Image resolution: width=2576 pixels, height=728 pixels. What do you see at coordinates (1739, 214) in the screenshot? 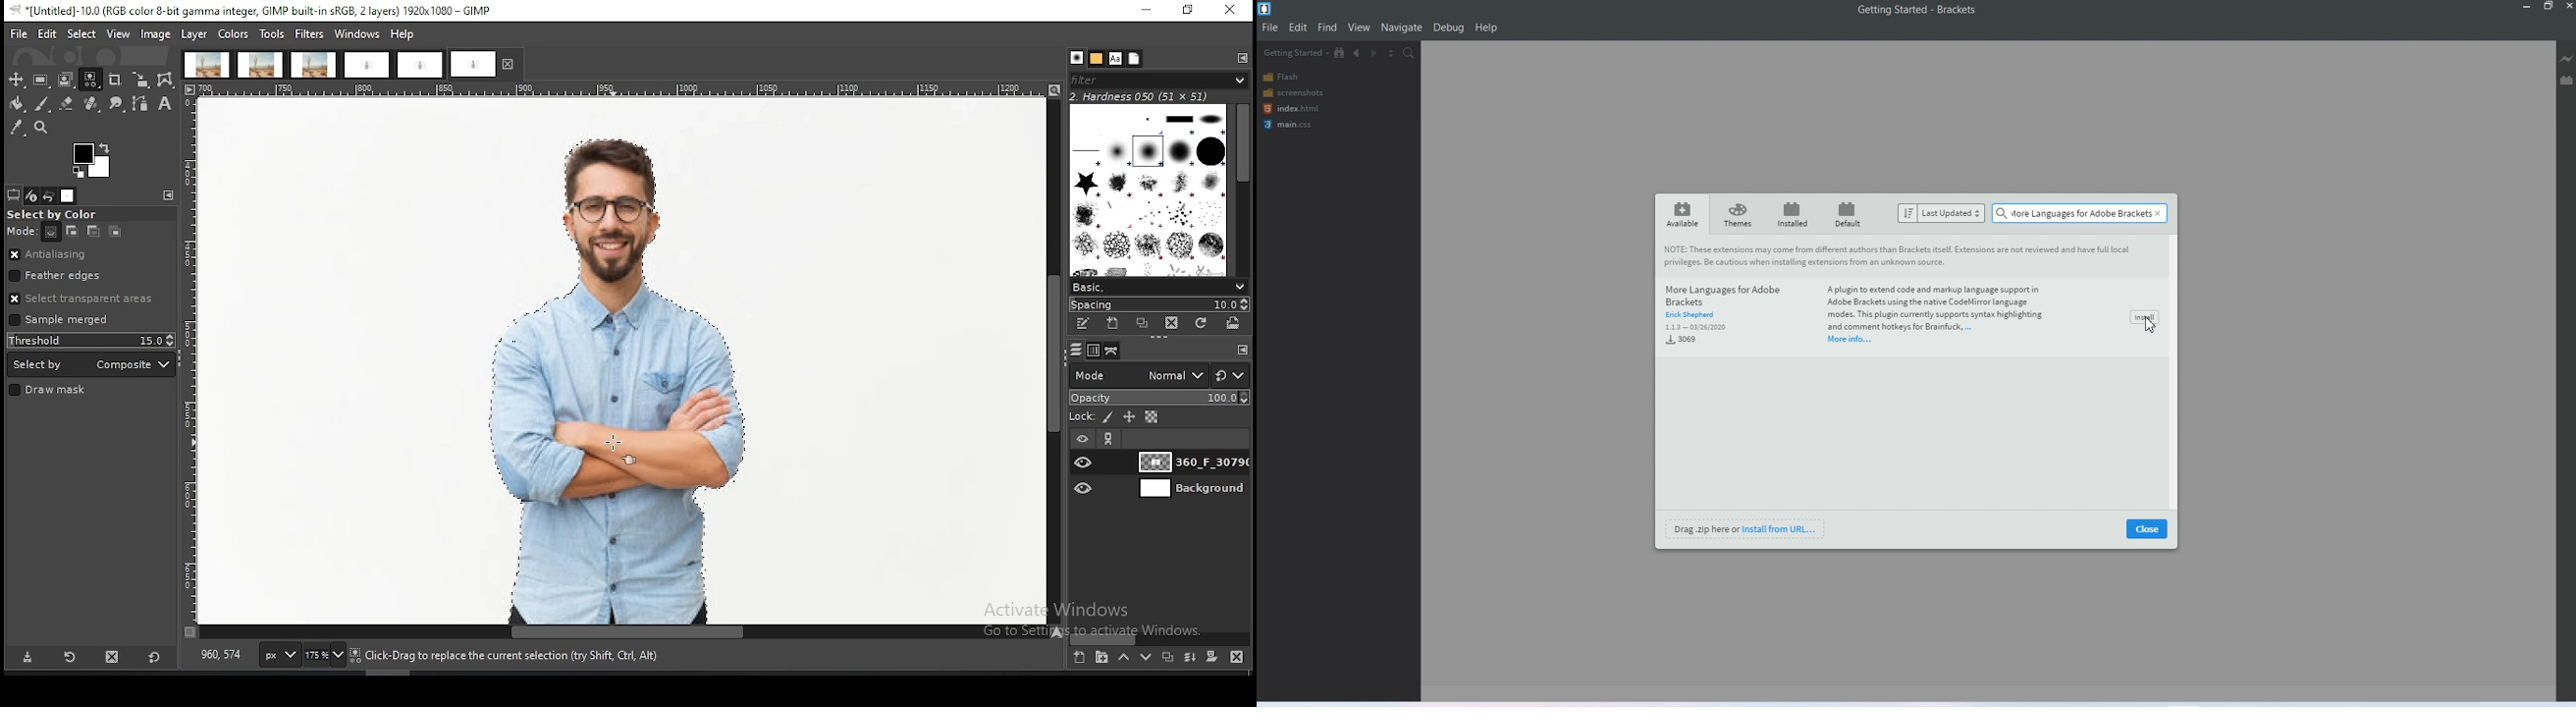
I see `theme` at bounding box center [1739, 214].